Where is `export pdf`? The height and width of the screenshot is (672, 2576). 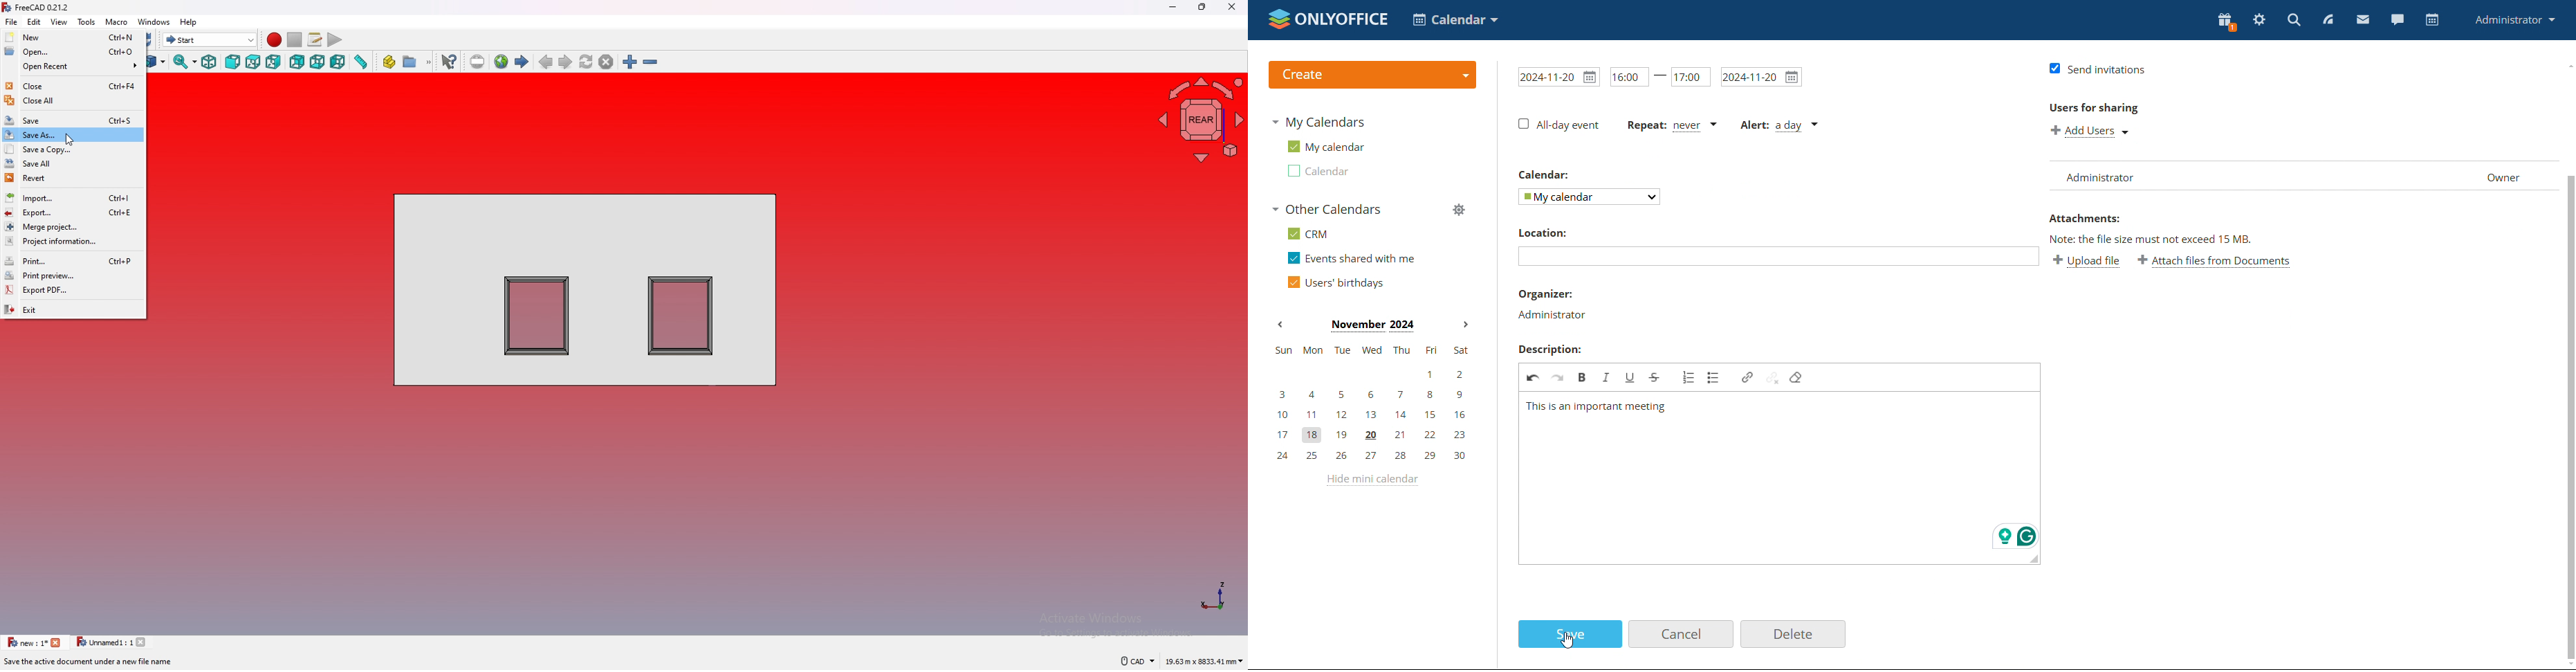 export pdf is located at coordinates (73, 291).